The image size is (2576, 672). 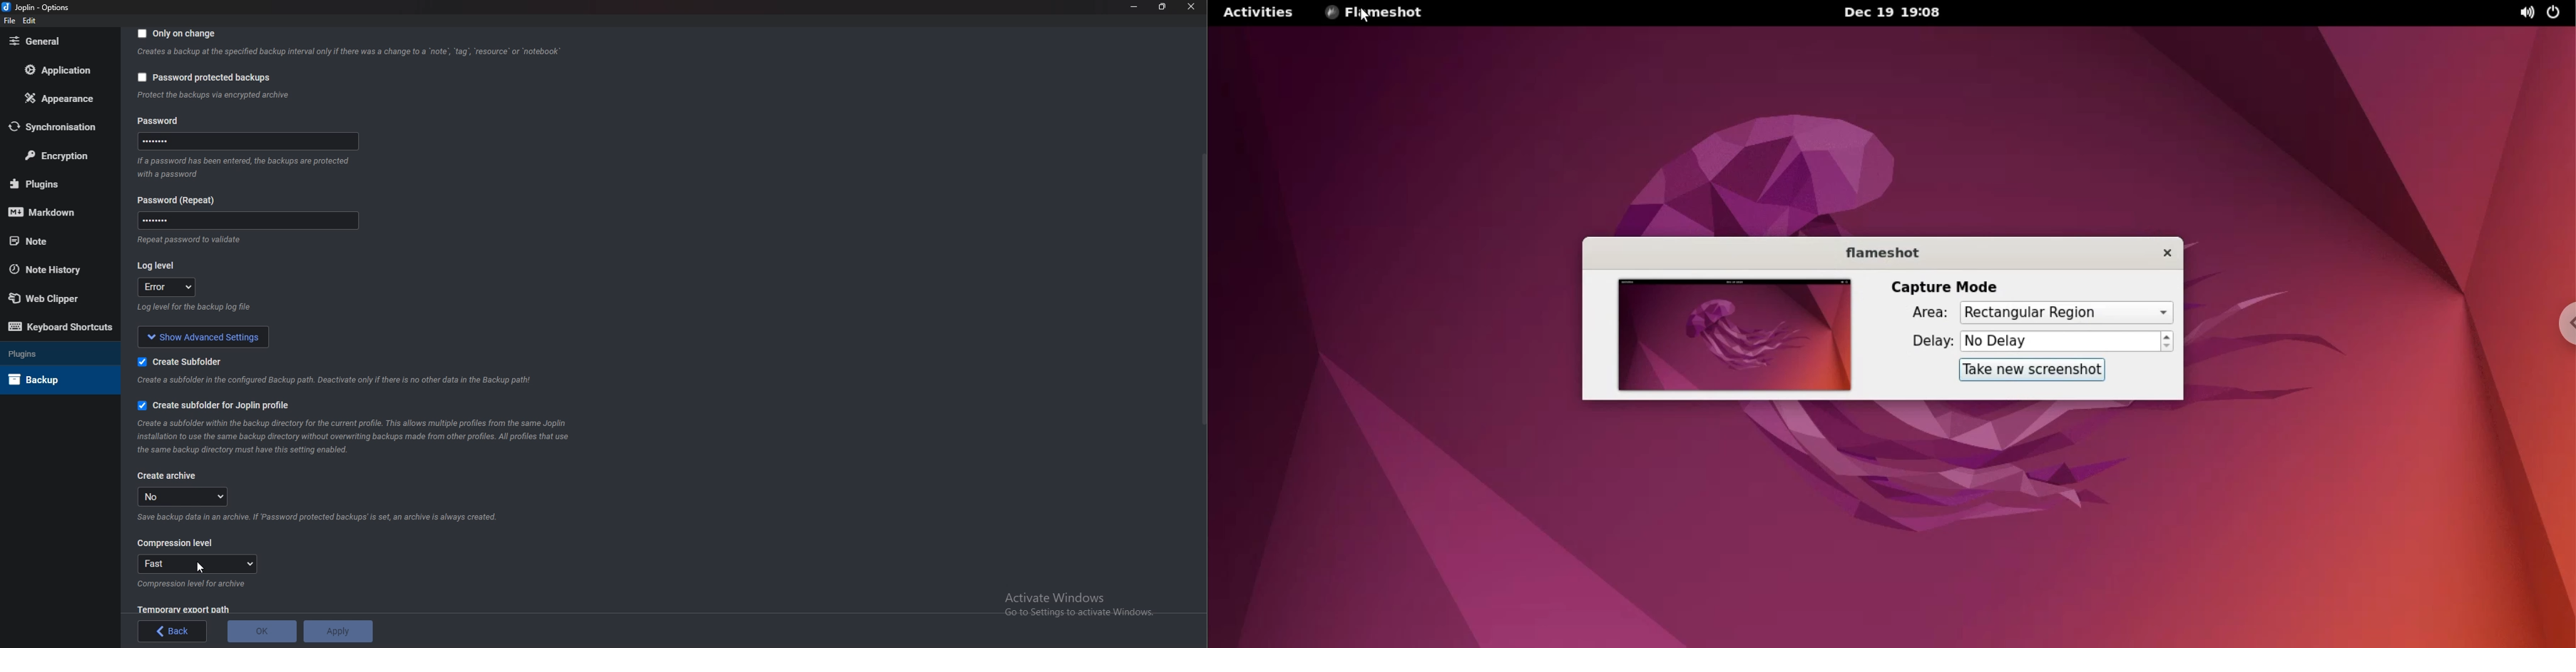 I want to click on Show advanced settings, so click(x=205, y=335).